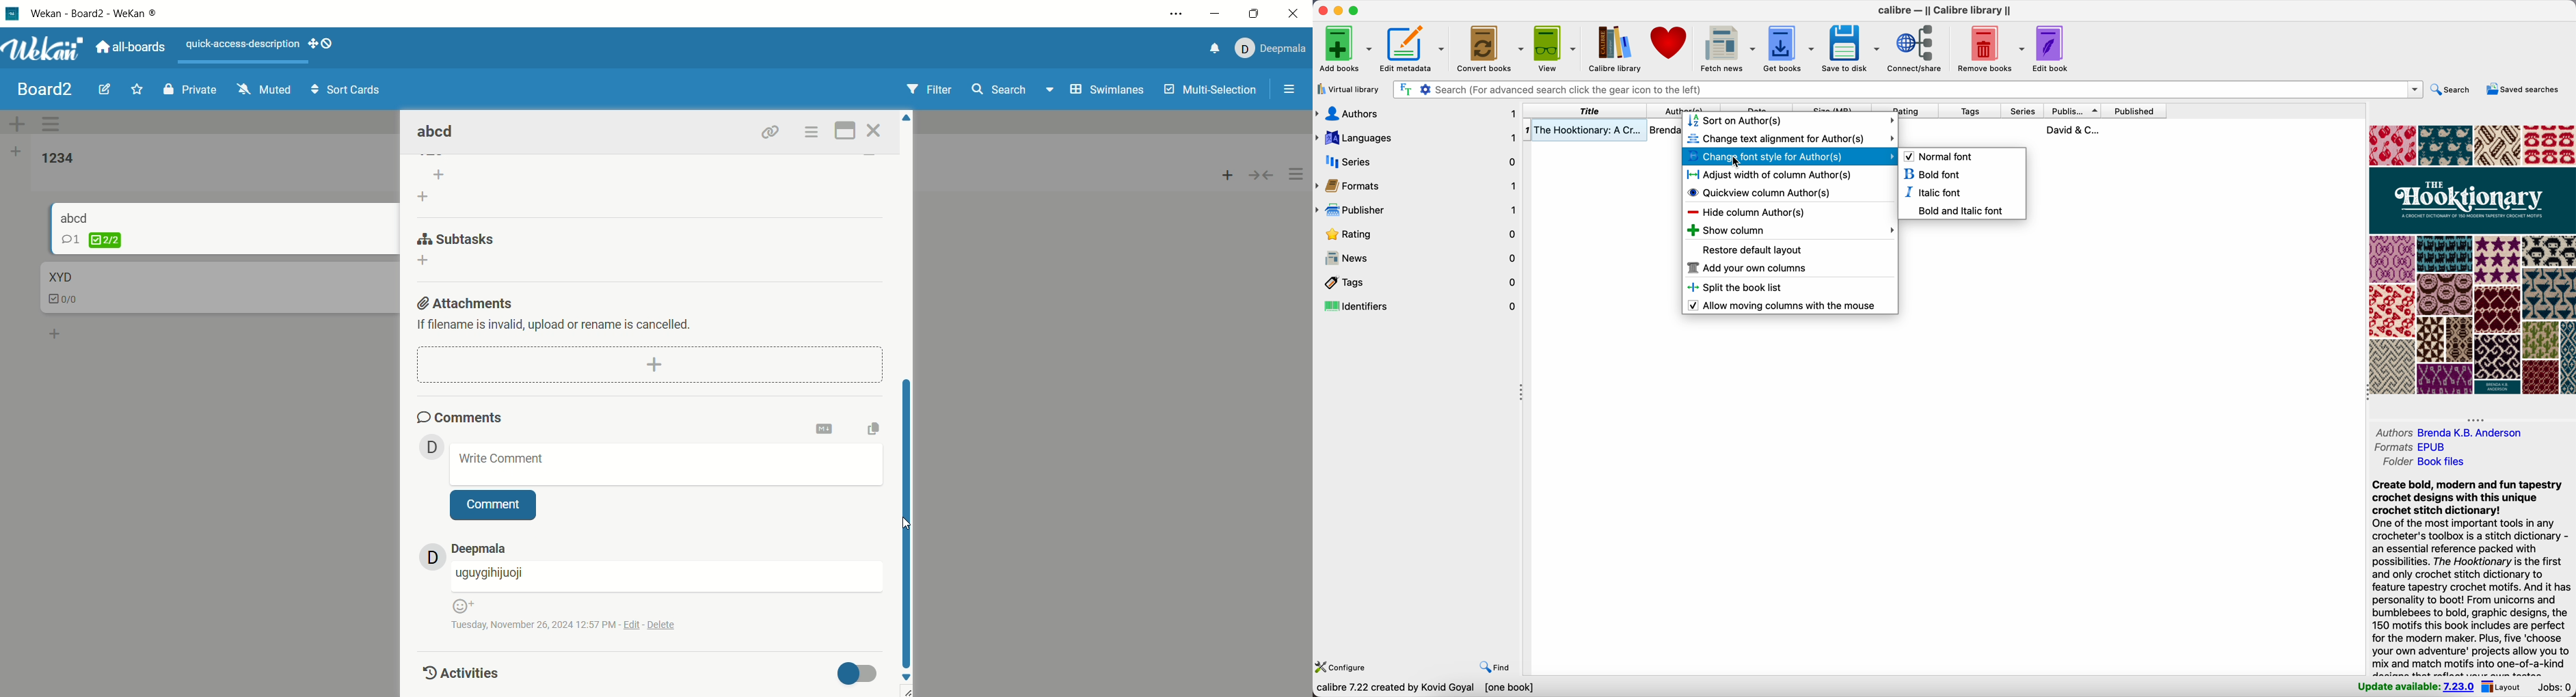 Image resolution: width=2576 pixels, height=700 pixels. Describe the element at coordinates (1908, 89) in the screenshot. I see `search bar` at that location.